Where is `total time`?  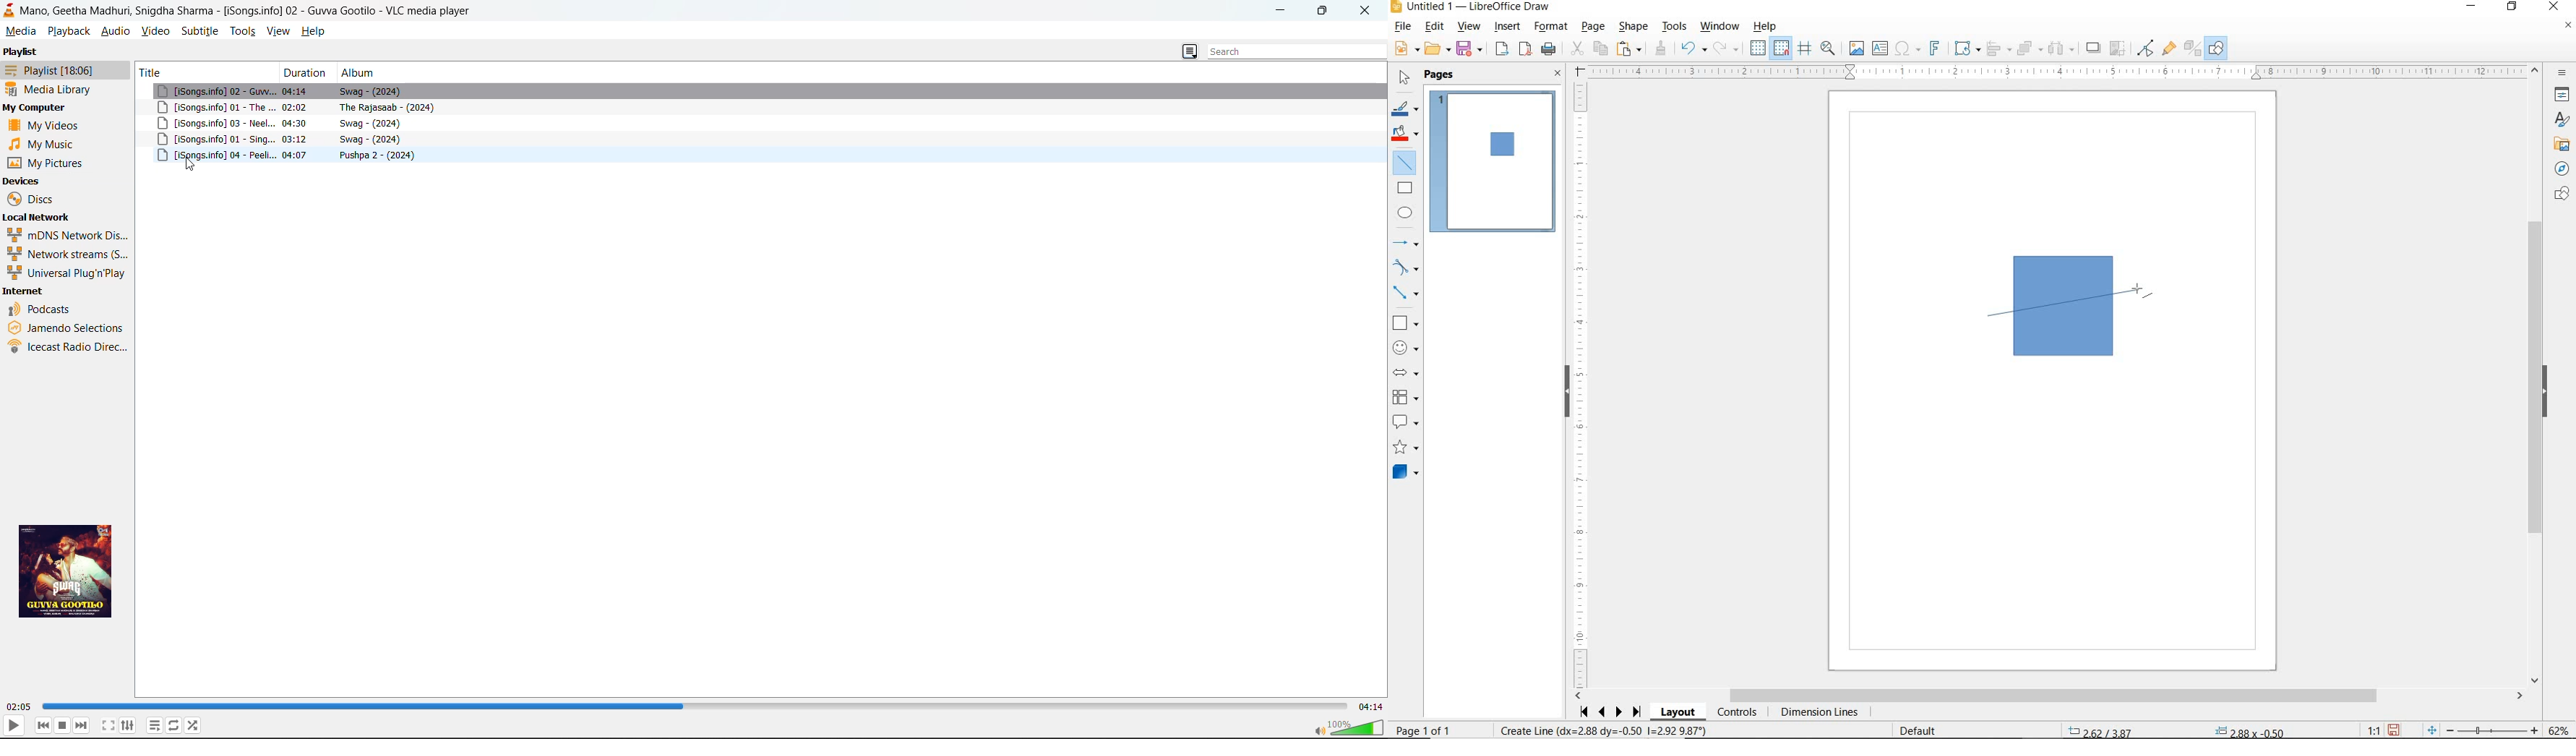 total time is located at coordinates (1370, 707).